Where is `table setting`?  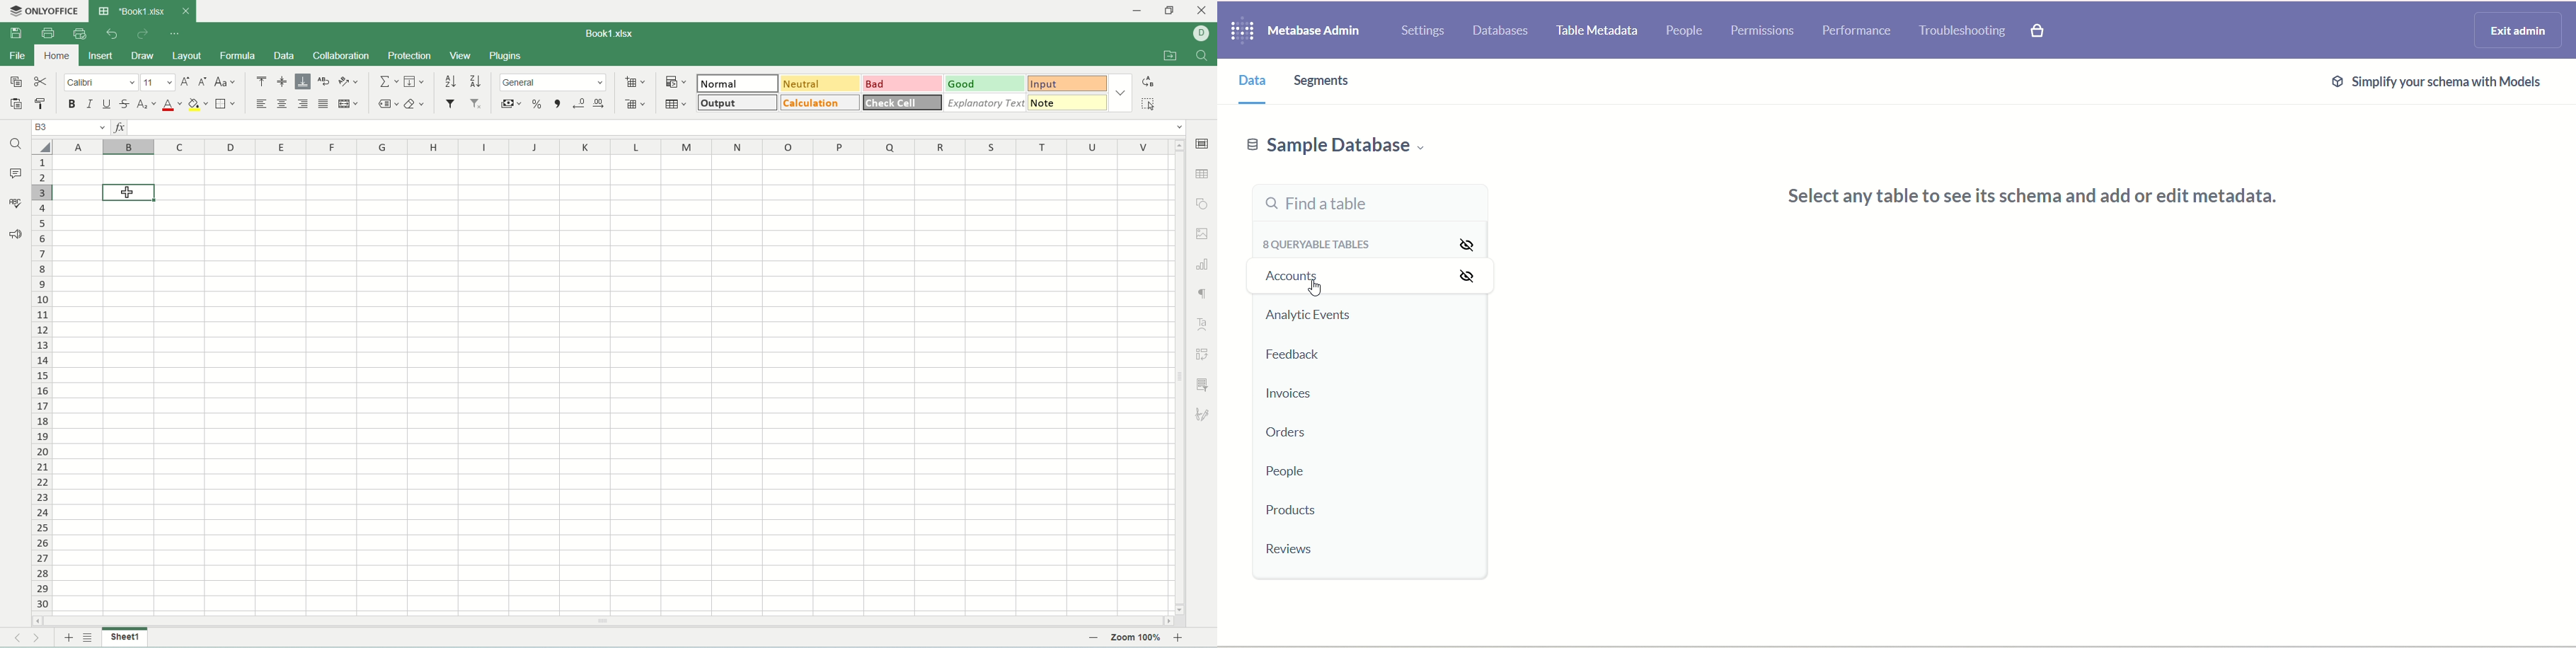
table setting is located at coordinates (1204, 173).